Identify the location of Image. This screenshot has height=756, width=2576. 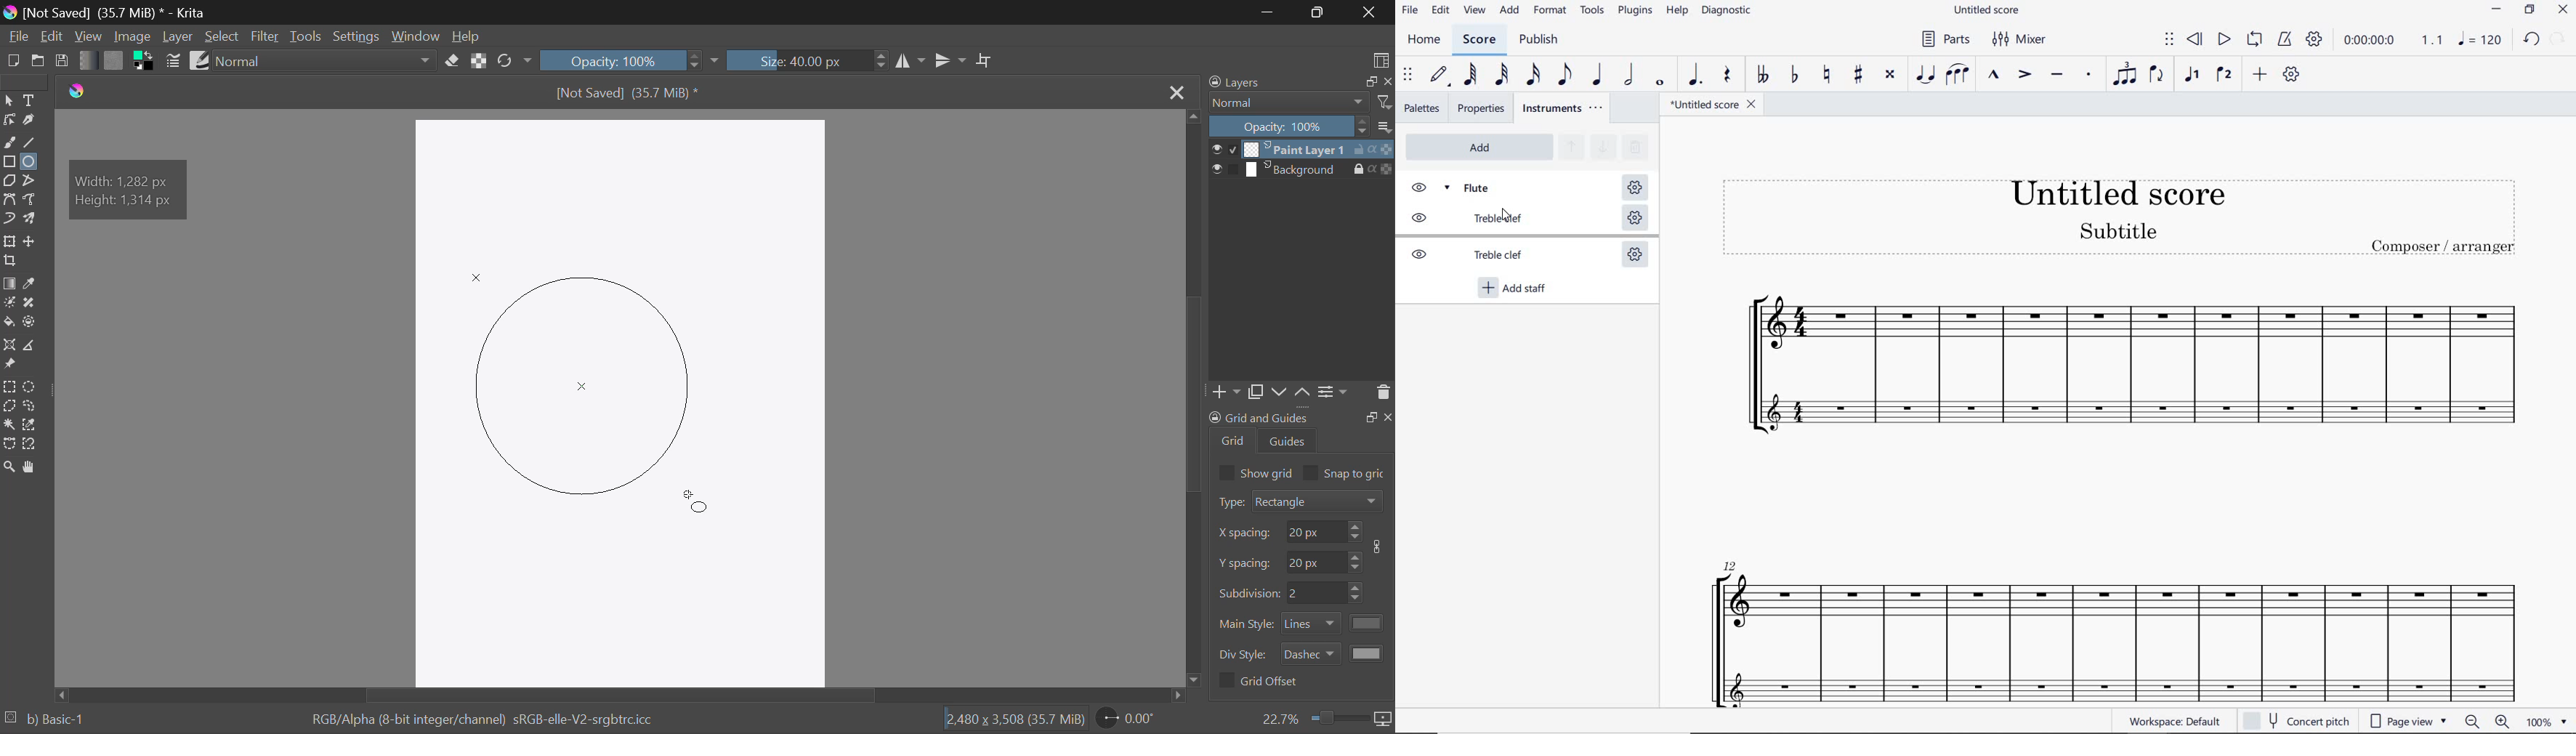
(130, 37).